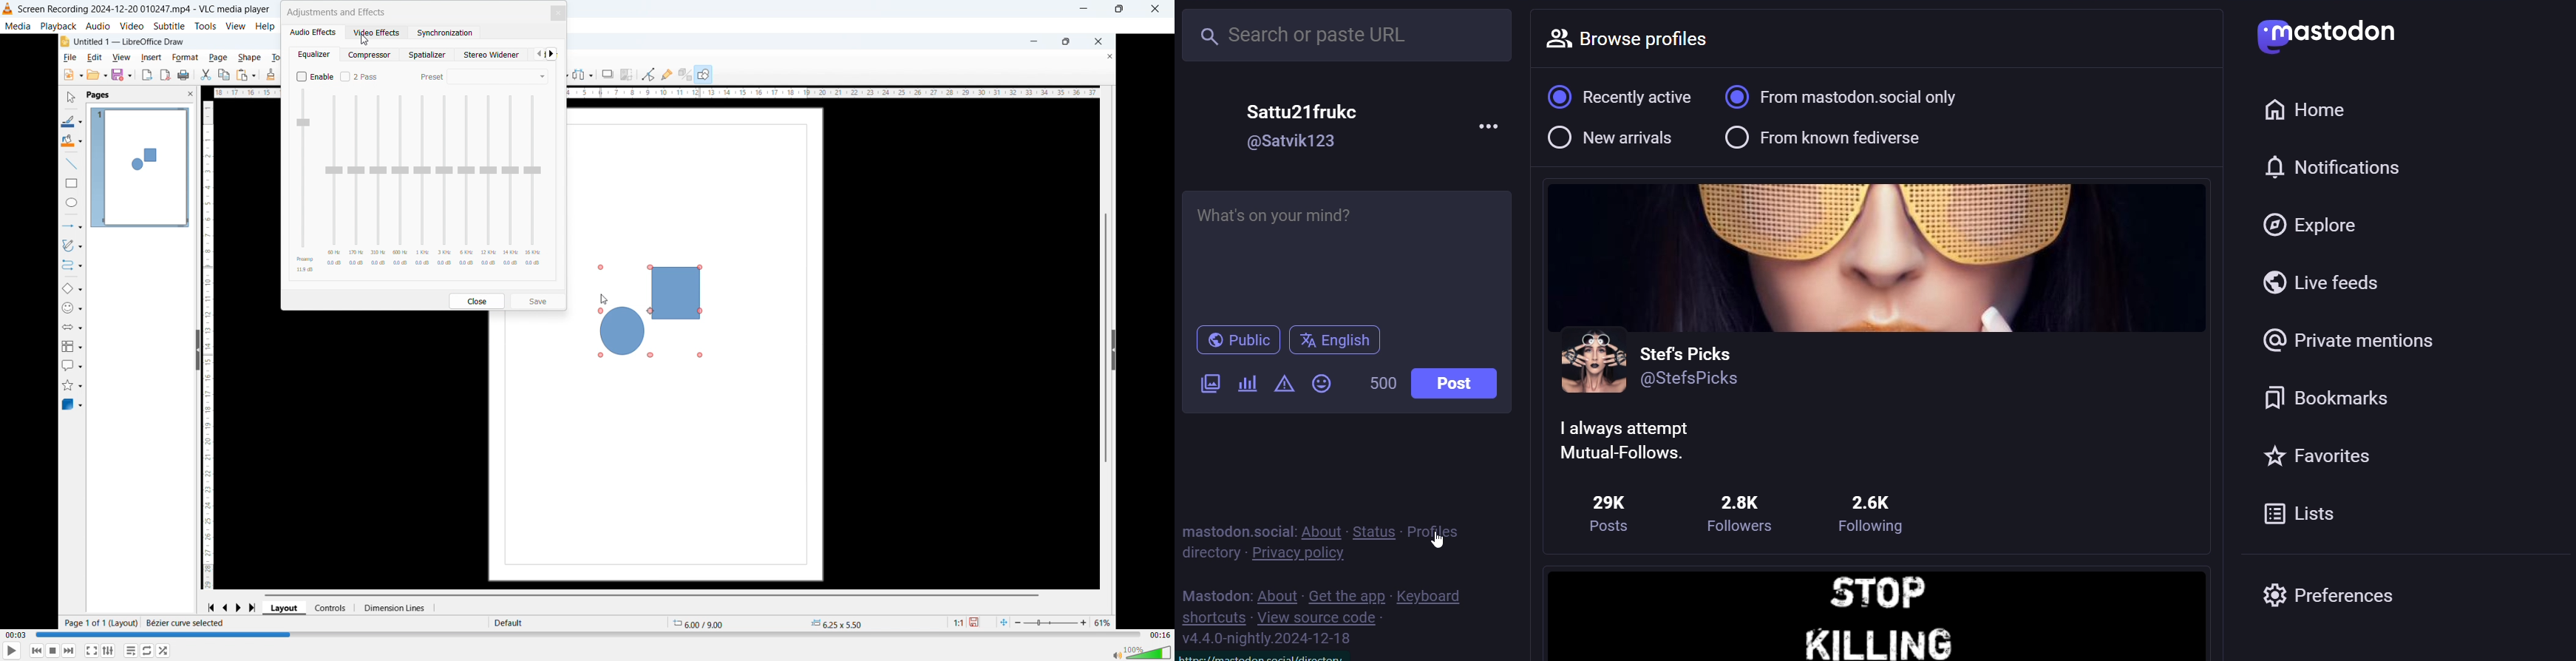  What do you see at coordinates (1318, 529) in the screenshot?
I see `about` at bounding box center [1318, 529].